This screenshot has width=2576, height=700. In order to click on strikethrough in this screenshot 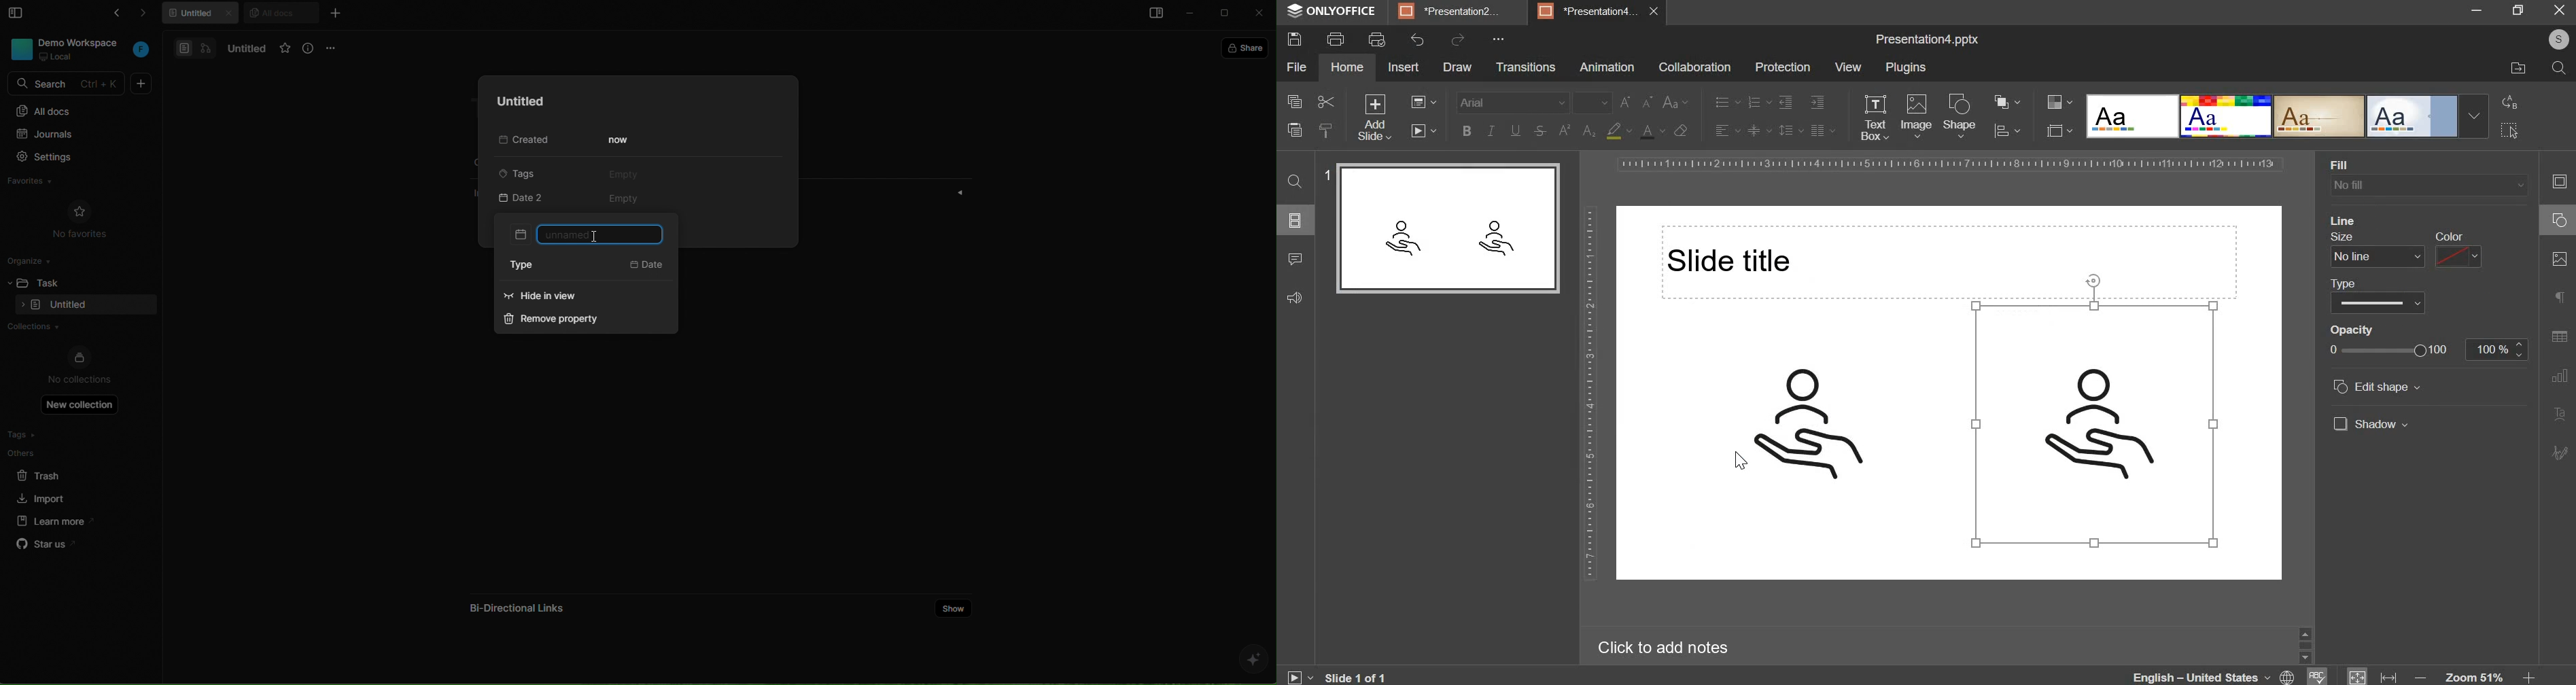, I will do `click(1539, 132)`.